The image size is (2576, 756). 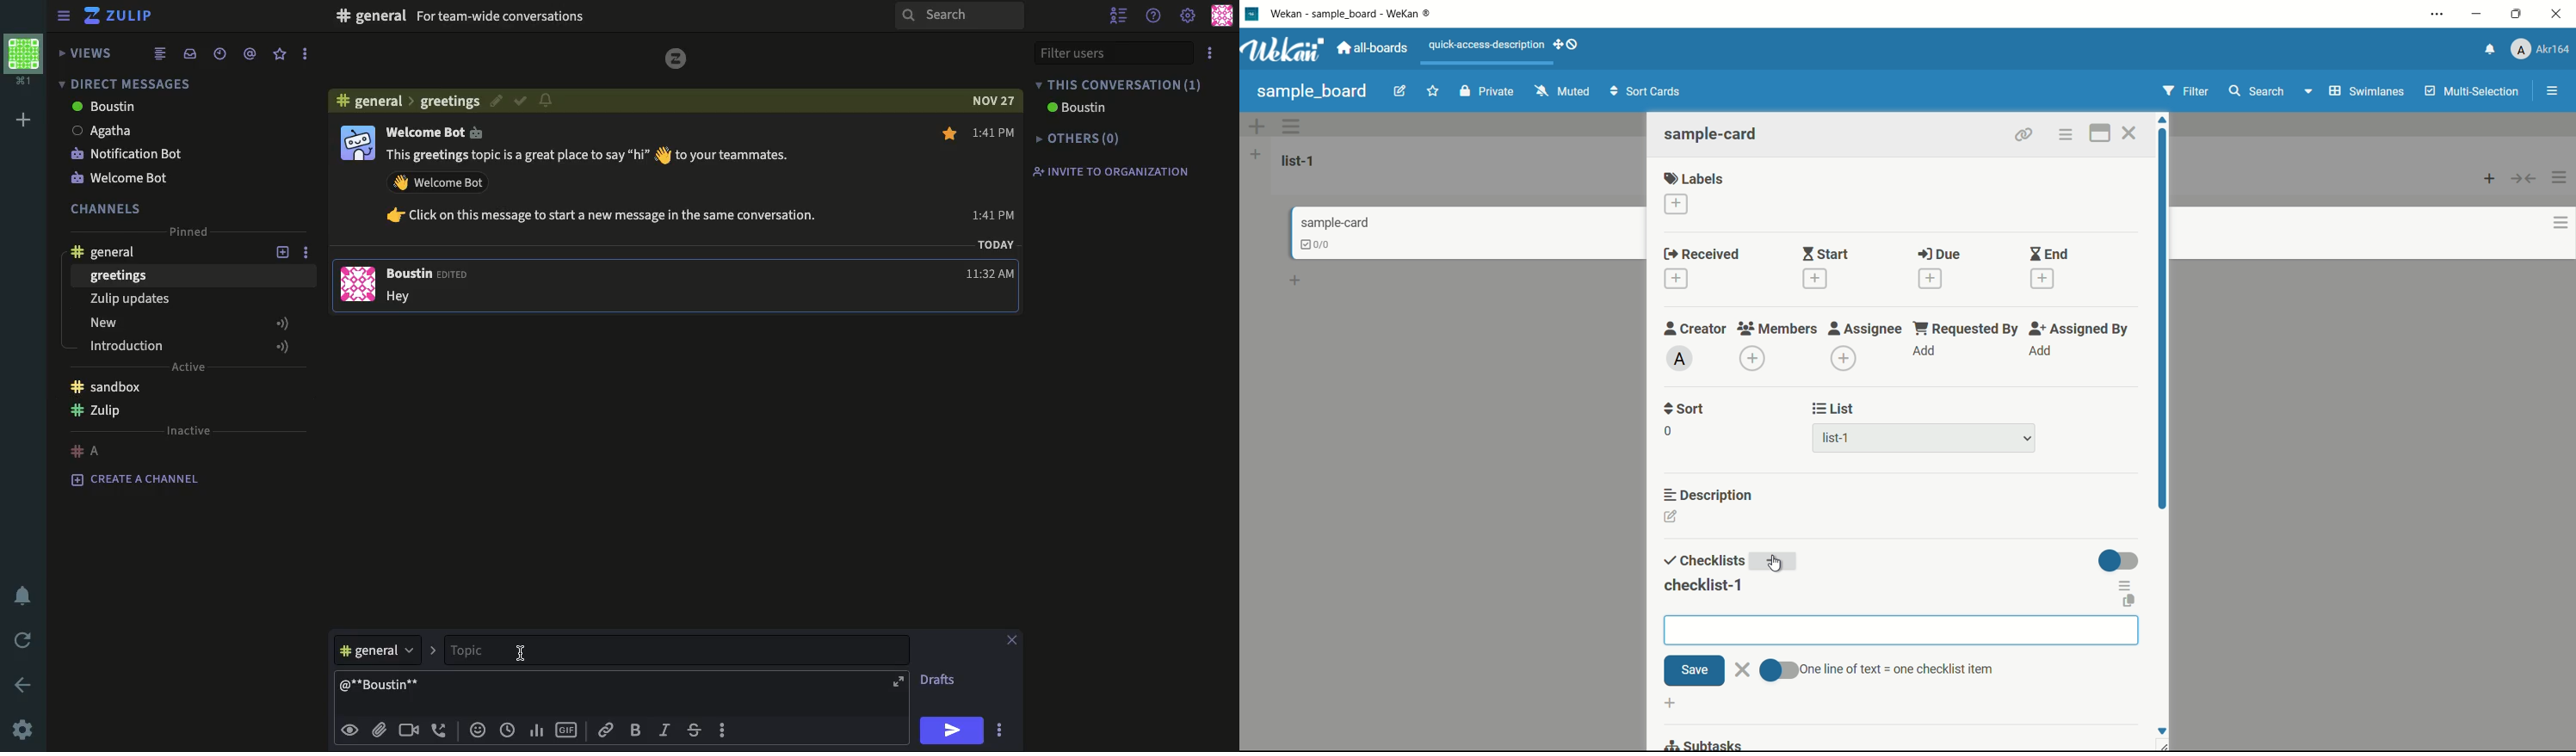 What do you see at coordinates (996, 243) in the screenshot?
I see `TODAY` at bounding box center [996, 243].